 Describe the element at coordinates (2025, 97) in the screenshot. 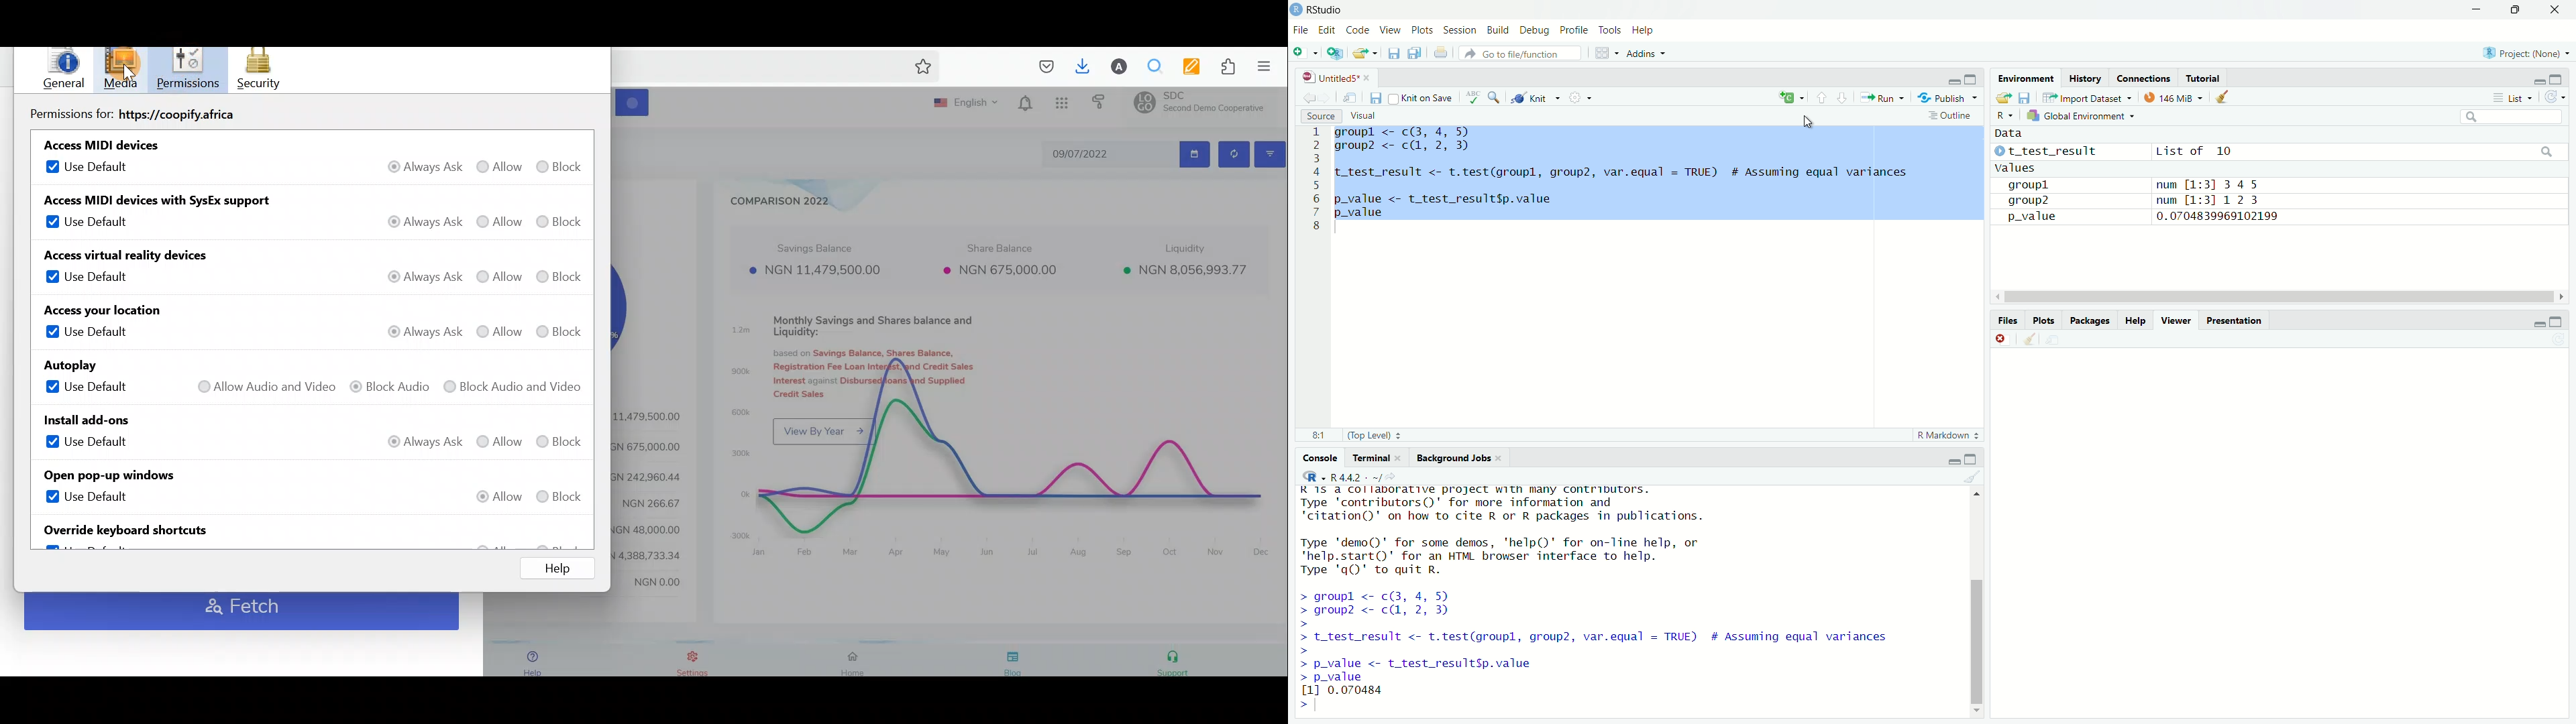

I see `save workspace as` at that location.